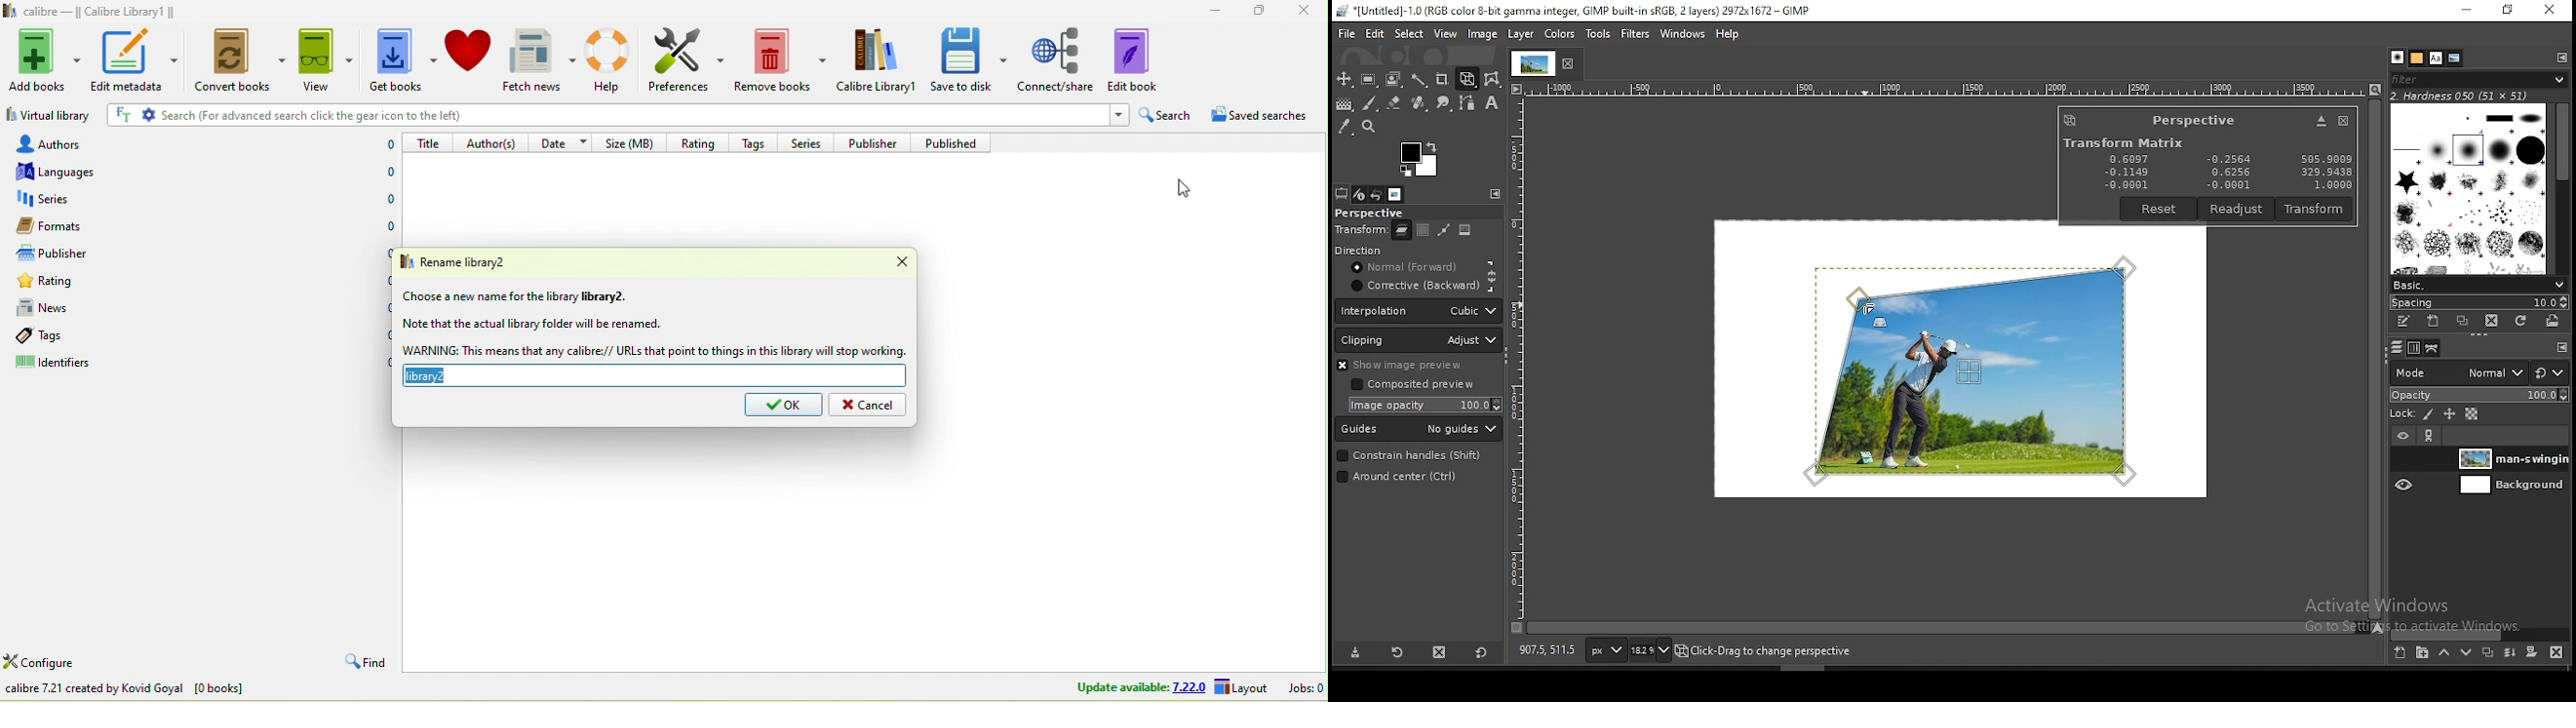 This screenshot has height=728, width=2576. Describe the element at coordinates (1428, 405) in the screenshot. I see `image opacity` at that location.